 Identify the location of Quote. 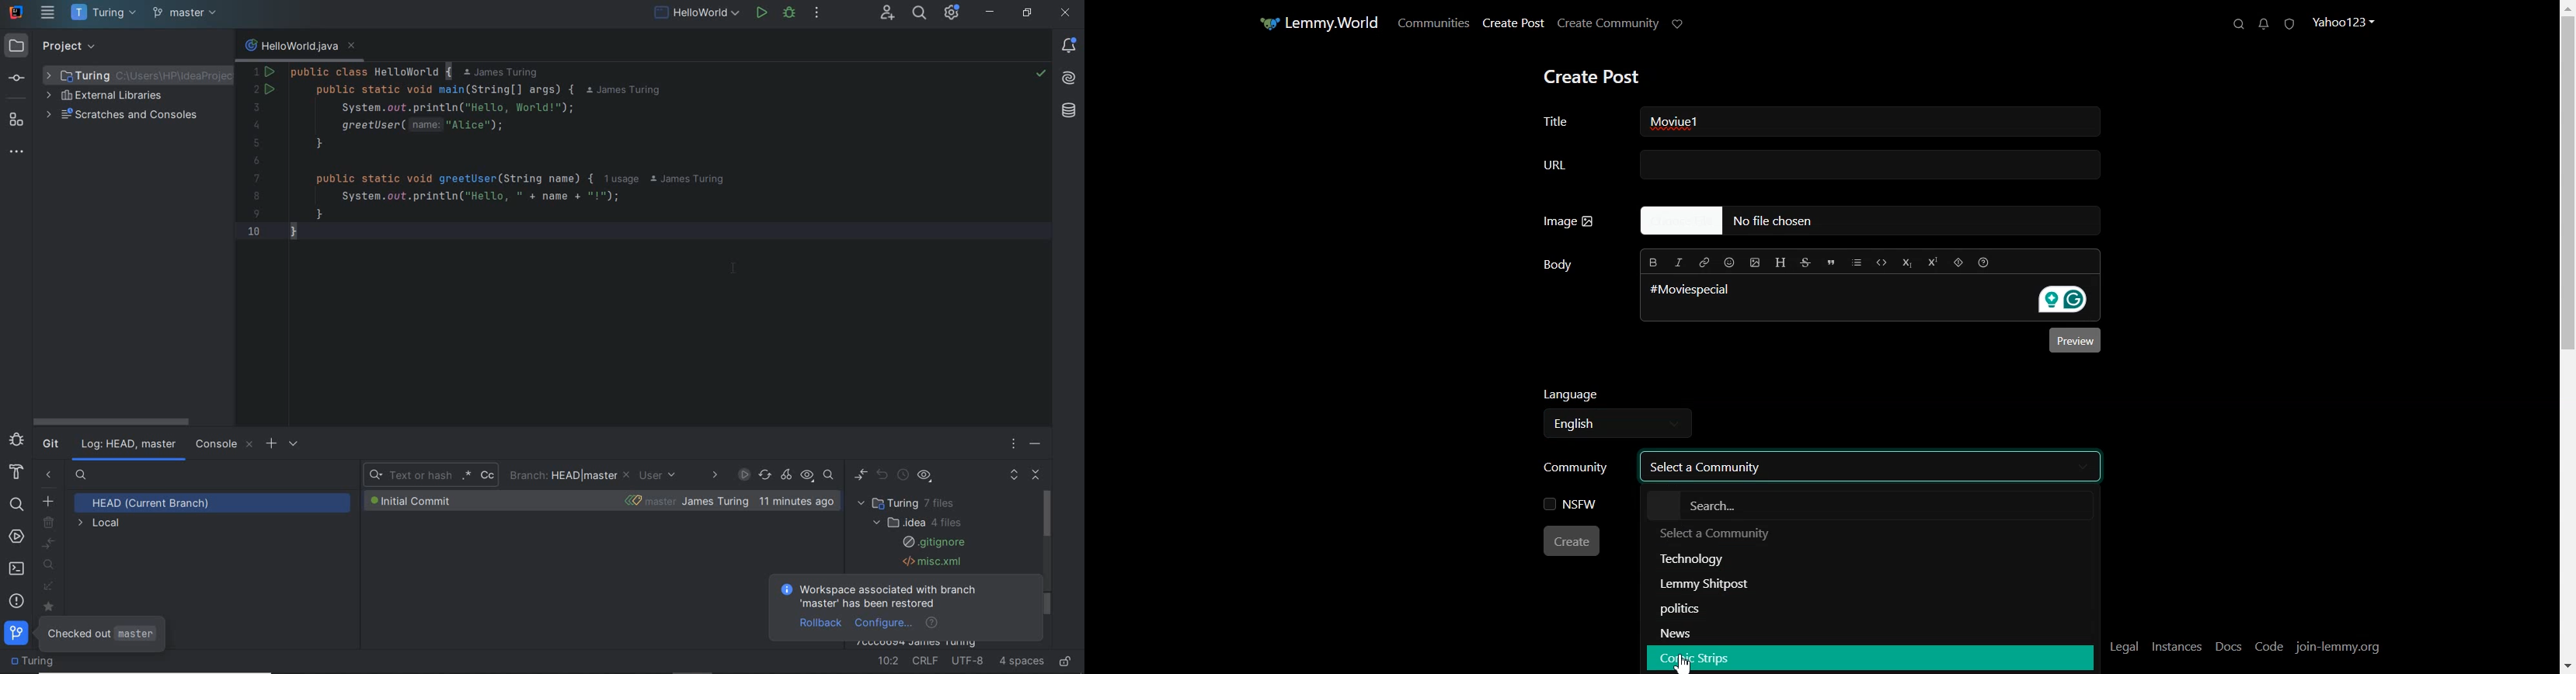
(1828, 262).